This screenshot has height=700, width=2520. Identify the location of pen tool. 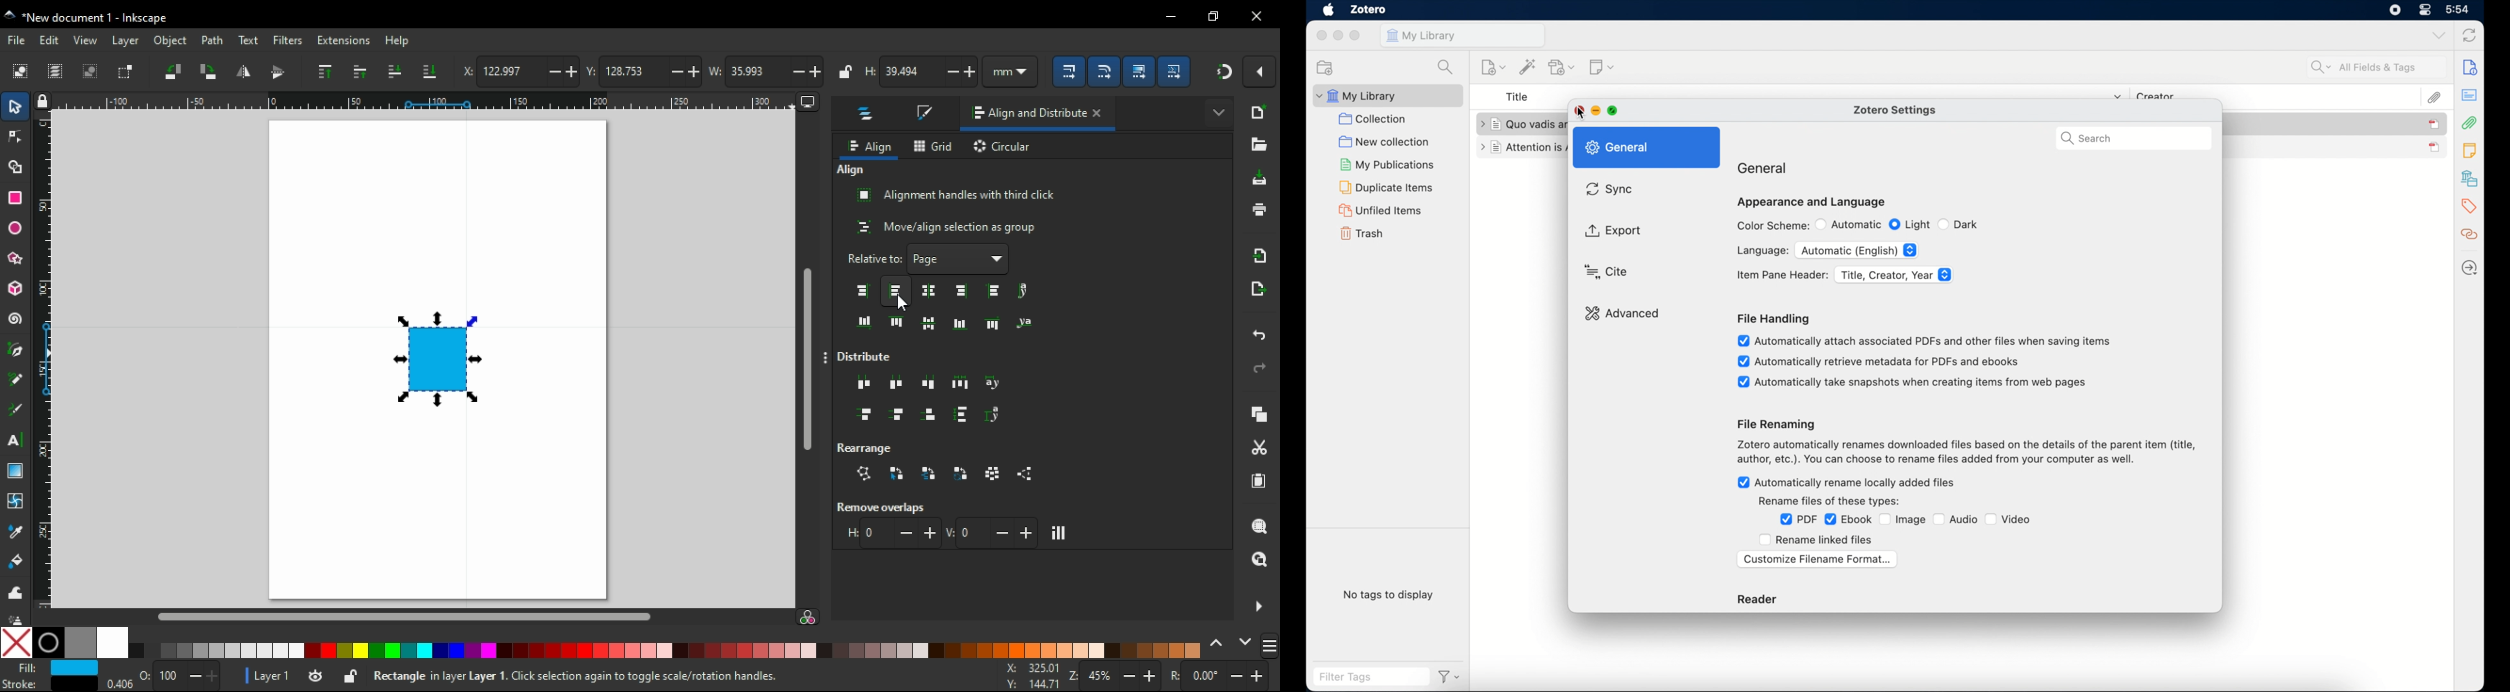
(20, 350).